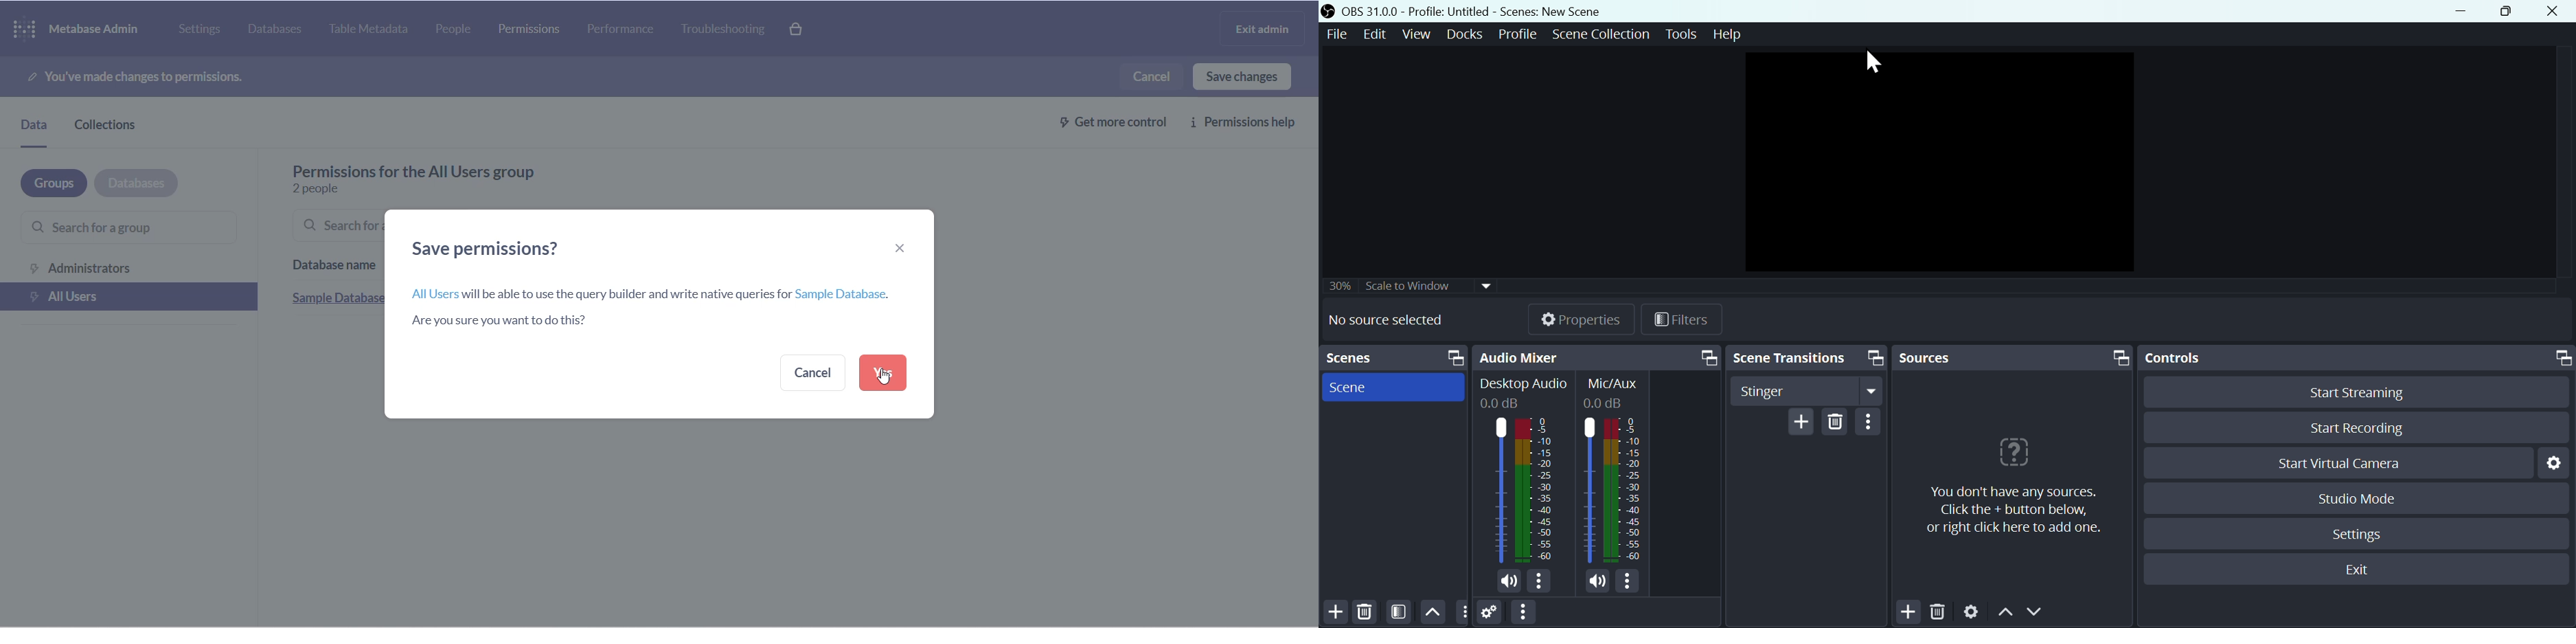 Image resolution: width=2576 pixels, height=644 pixels. What do you see at coordinates (1583, 317) in the screenshot?
I see `Properties` at bounding box center [1583, 317].